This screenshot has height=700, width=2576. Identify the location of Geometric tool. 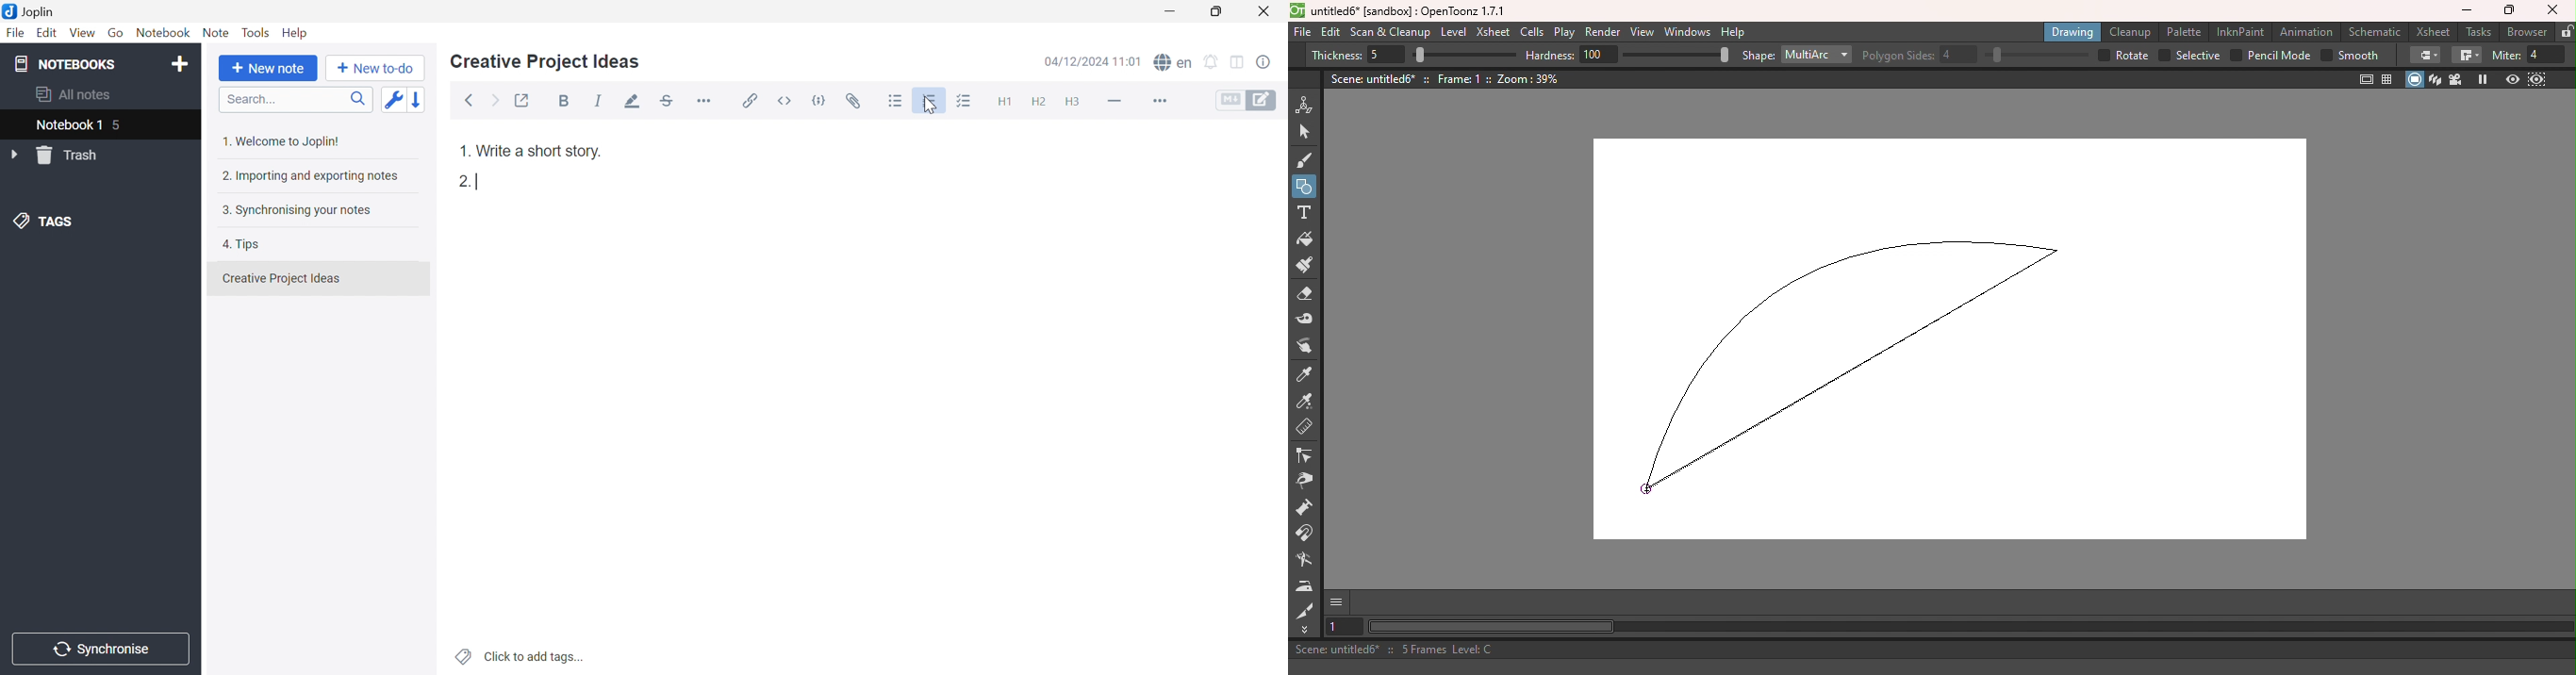
(1305, 187).